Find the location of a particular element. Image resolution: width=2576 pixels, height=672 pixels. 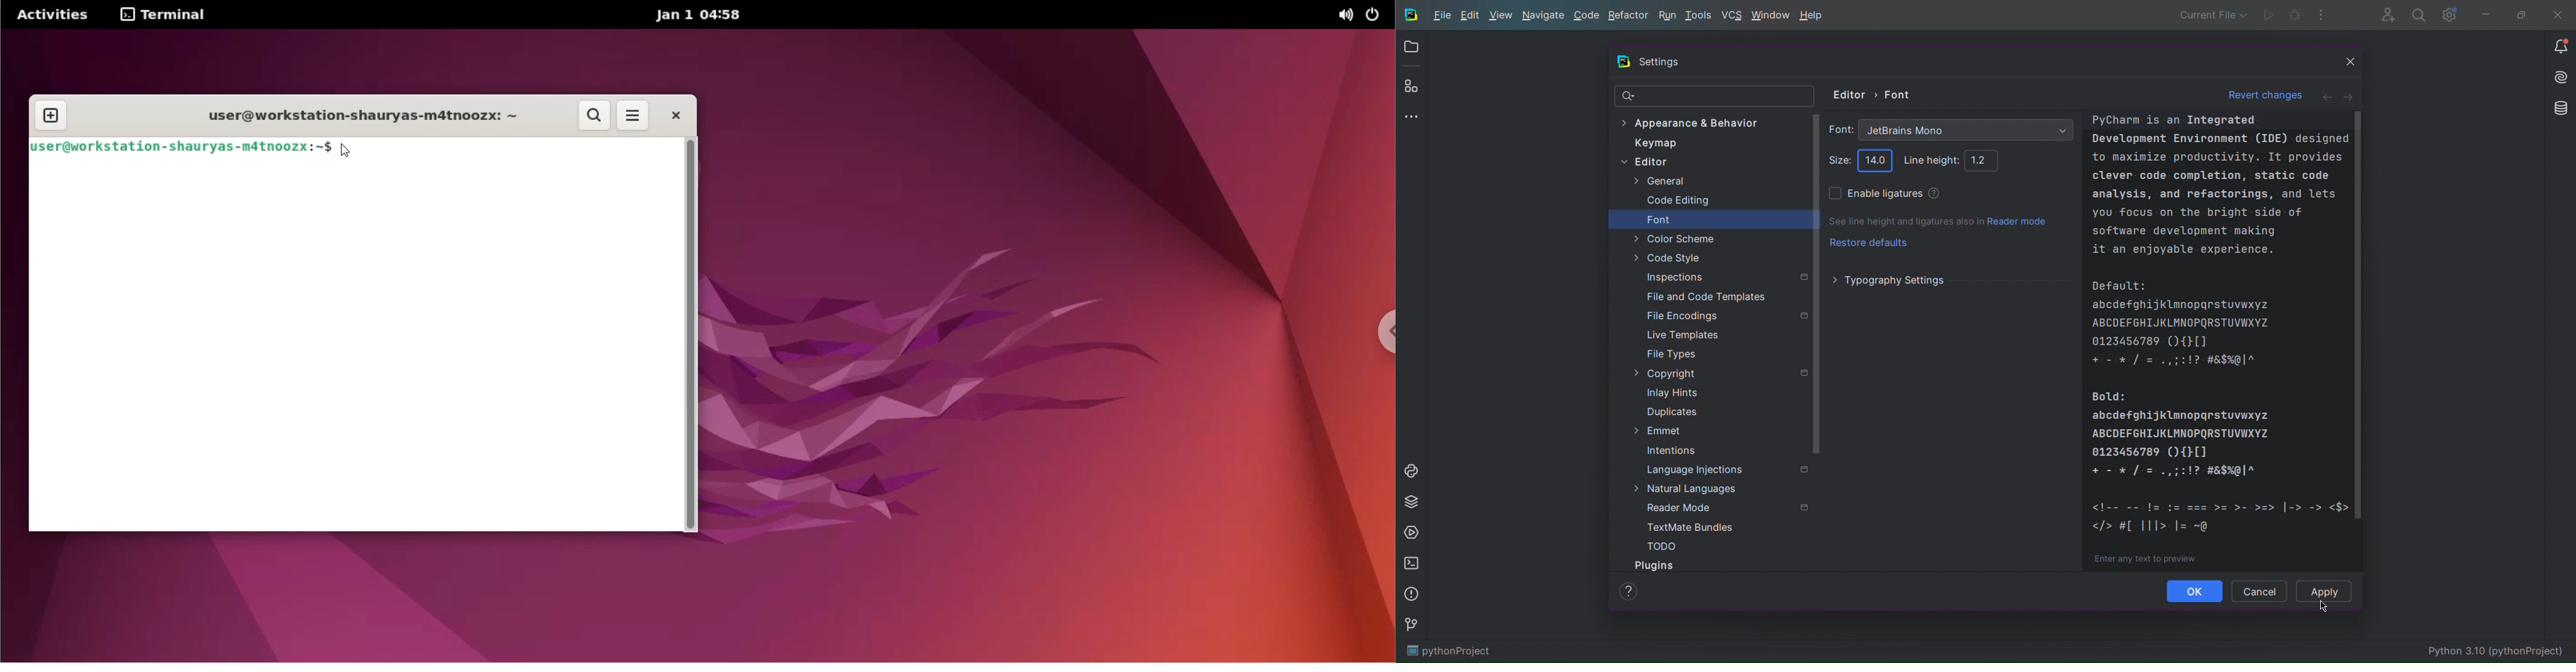

Open is located at coordinates (1411, 49).